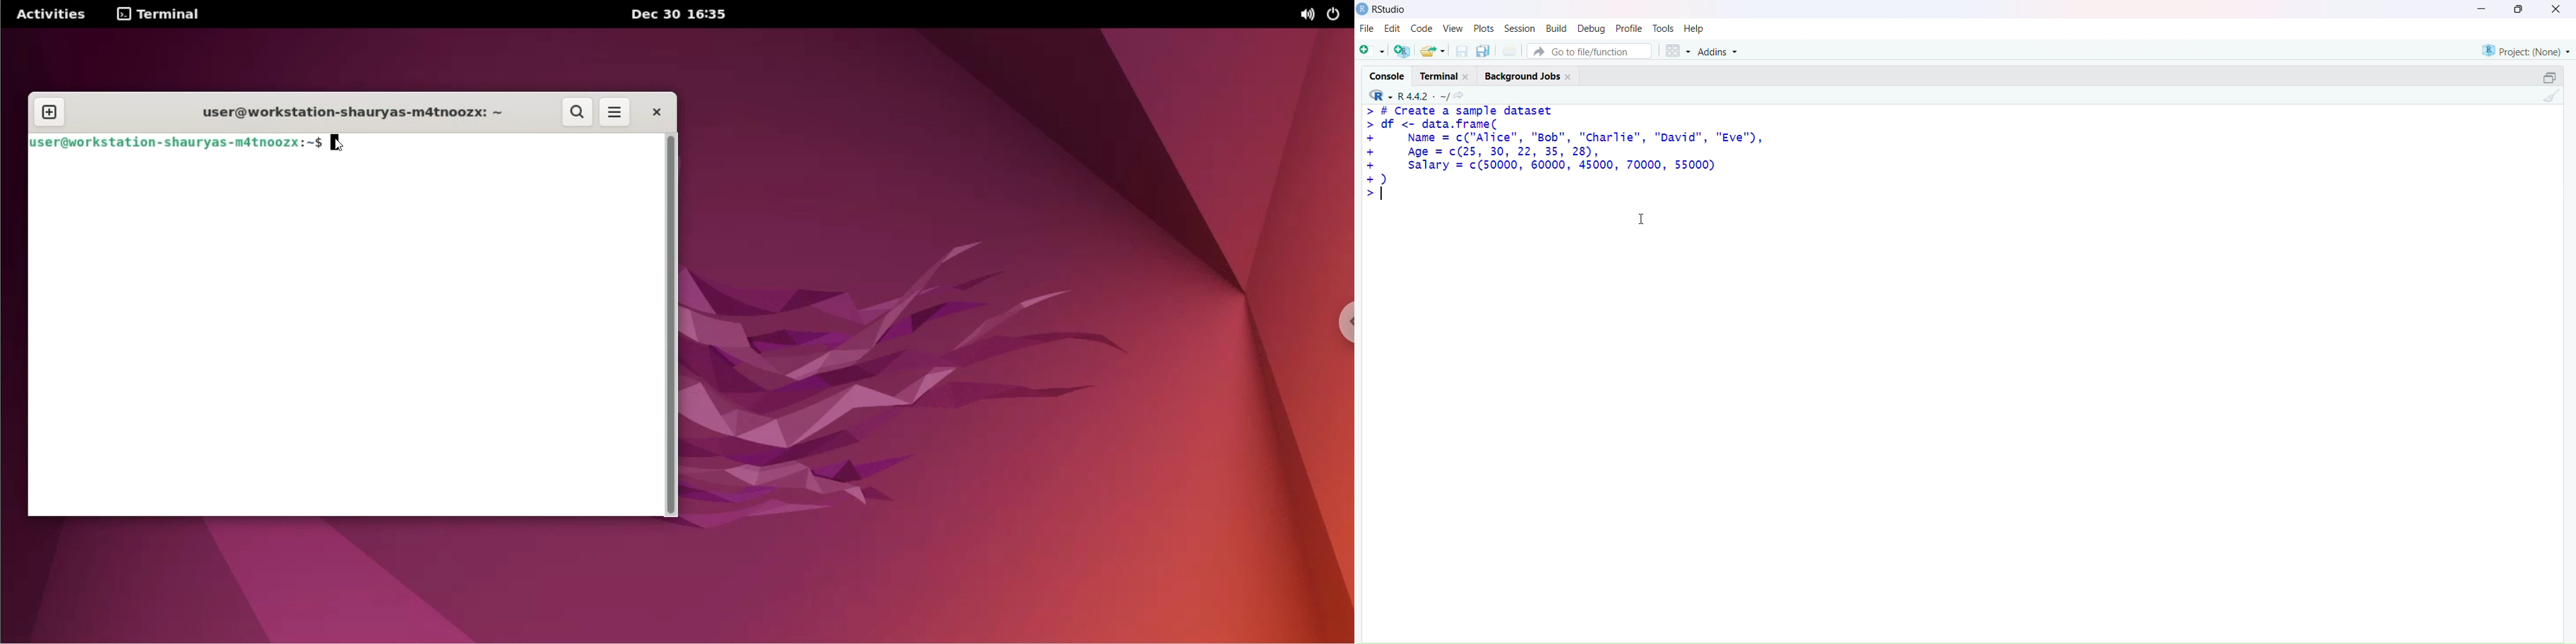 Image resolution: width=2576 pixels, height=644 pixels. Describe the element at coordinates (2525, 49) in the screenshot. I see `project(None)` at that location.